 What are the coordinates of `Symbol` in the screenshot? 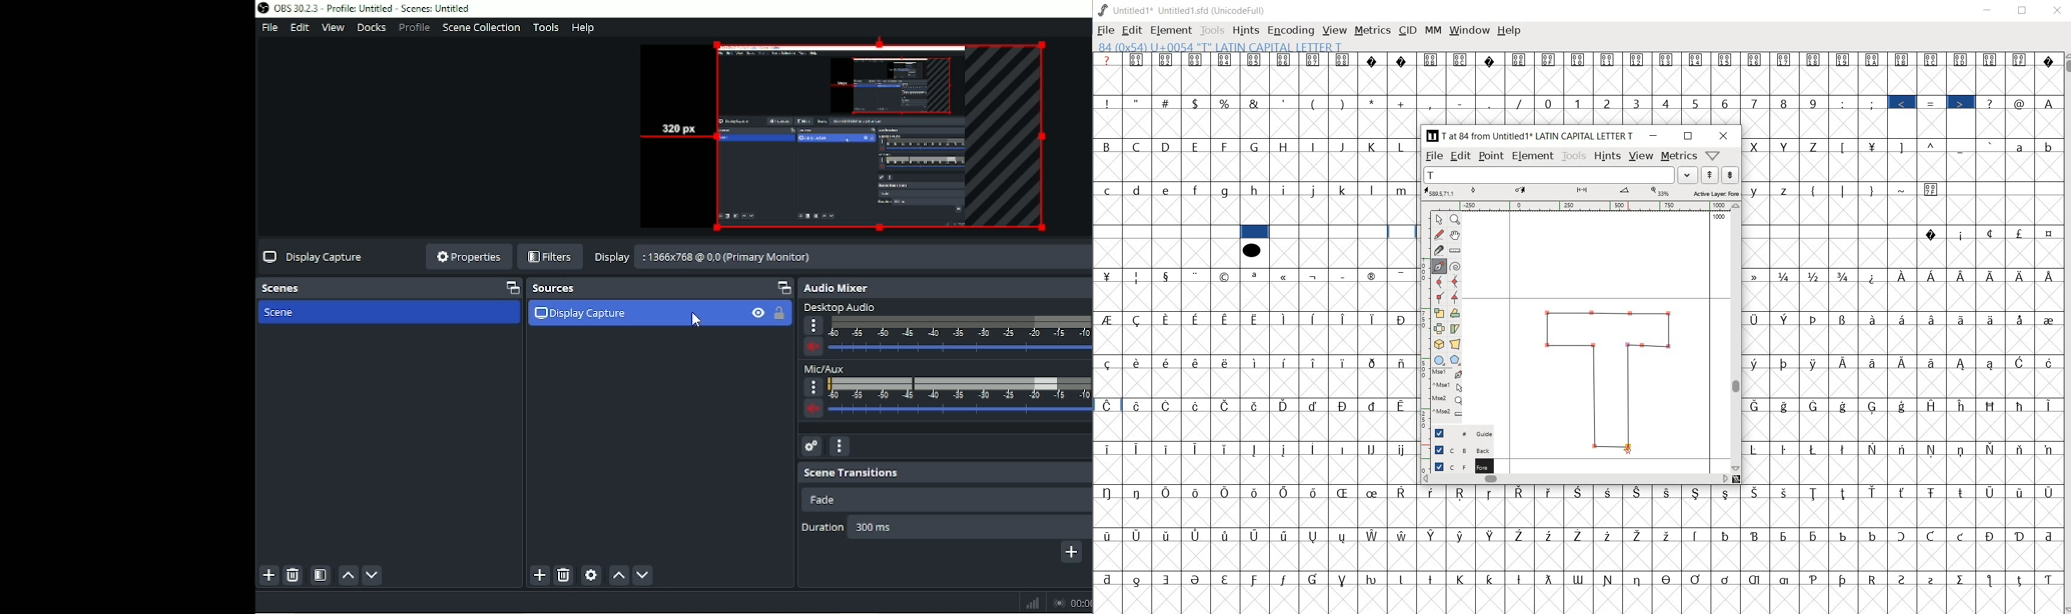 It's located at (1137, 276).